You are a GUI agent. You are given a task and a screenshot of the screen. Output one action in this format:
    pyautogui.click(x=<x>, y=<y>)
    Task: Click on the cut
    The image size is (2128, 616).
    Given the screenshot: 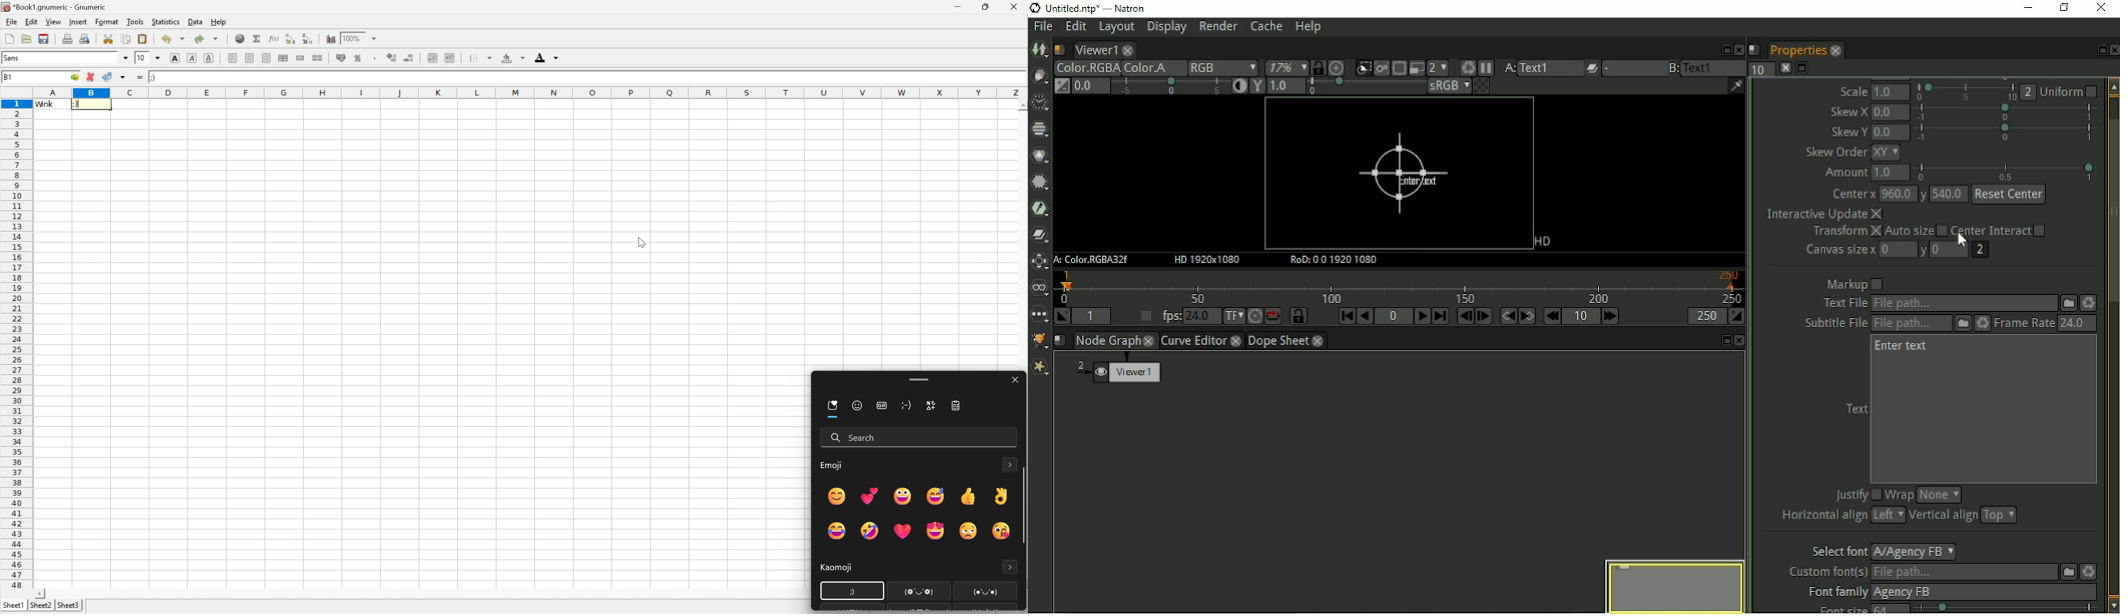 What is the action you would take?
    pyautogui.click(x=108, y=39)
    